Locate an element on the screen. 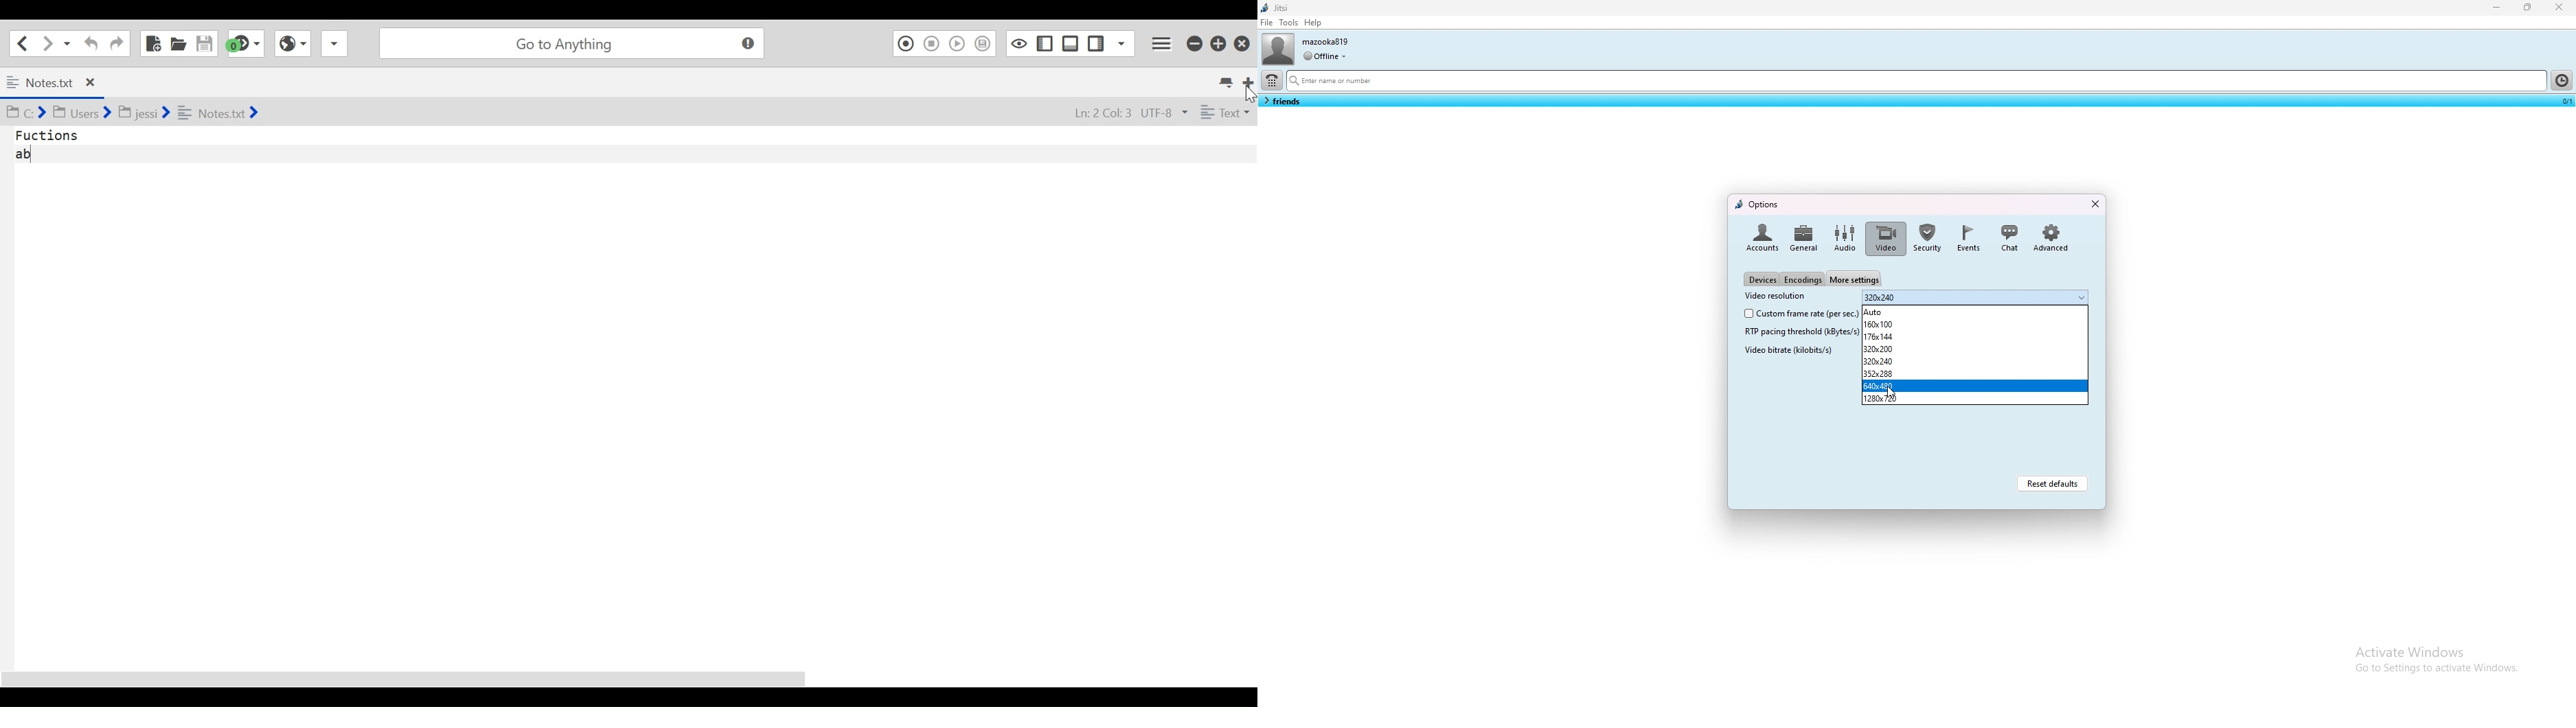 The width and height of the screenshot is (2576, 728). Show/Hide Left Pane is located at coordinates (1096, 43).